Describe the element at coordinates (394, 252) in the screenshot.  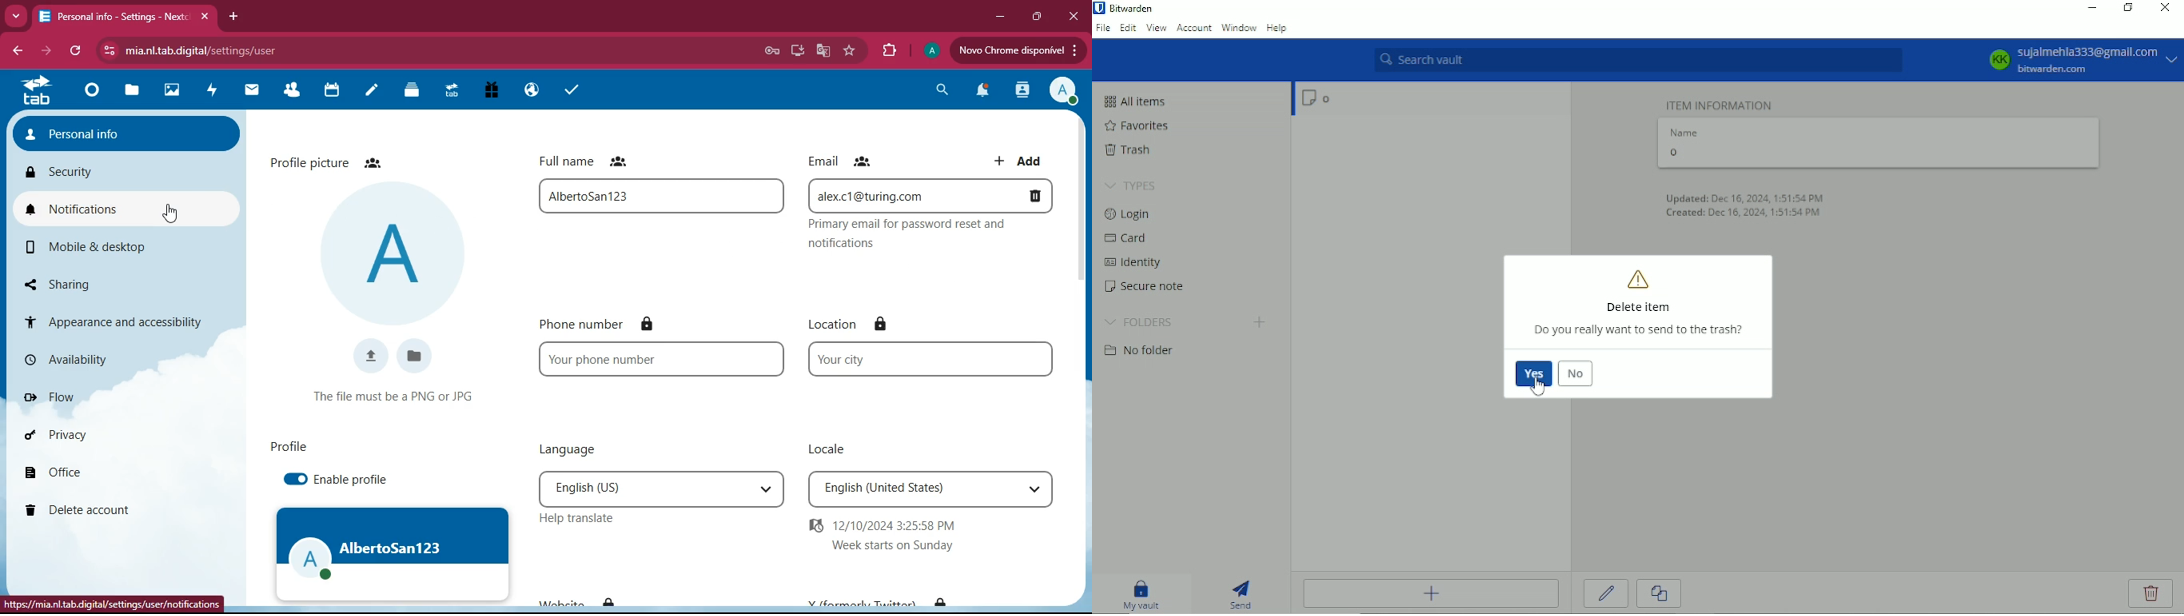
I see `profile picture` at that location.